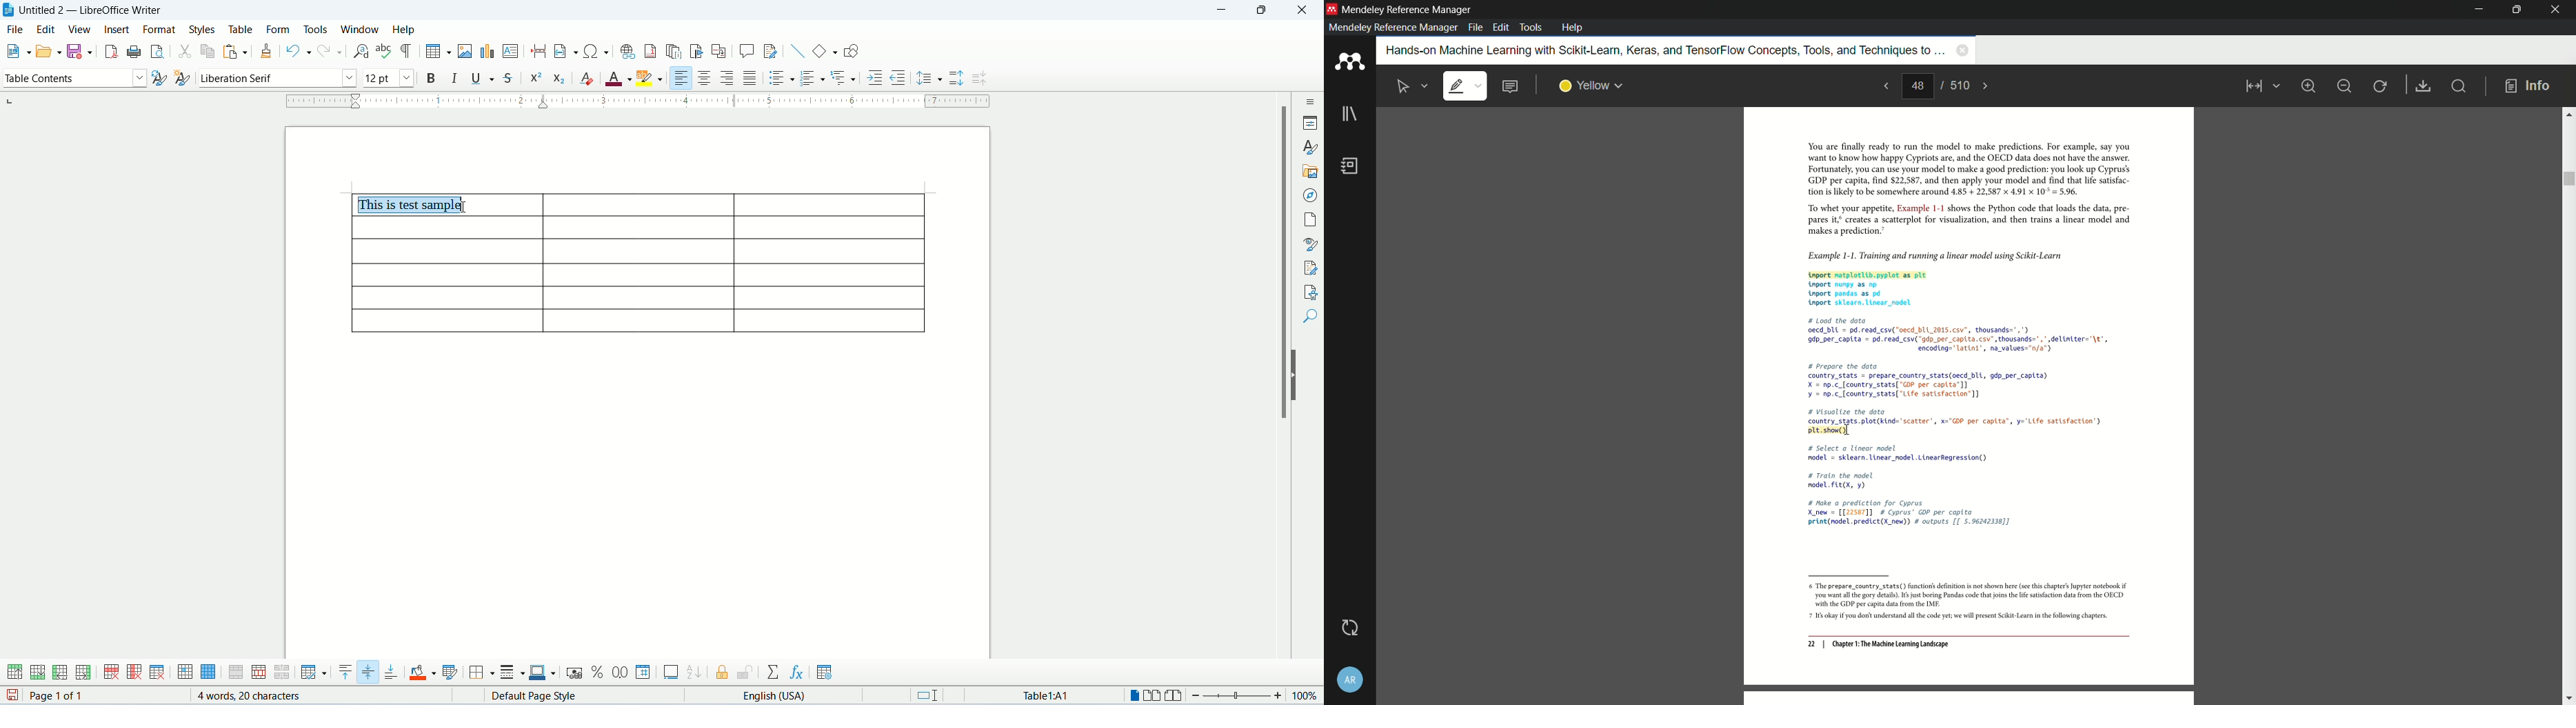 The image size is (2576, 728). What do you see at coordinates (117, 30) in the screenshot?
I see `insert` at bounding box center [117, 30].